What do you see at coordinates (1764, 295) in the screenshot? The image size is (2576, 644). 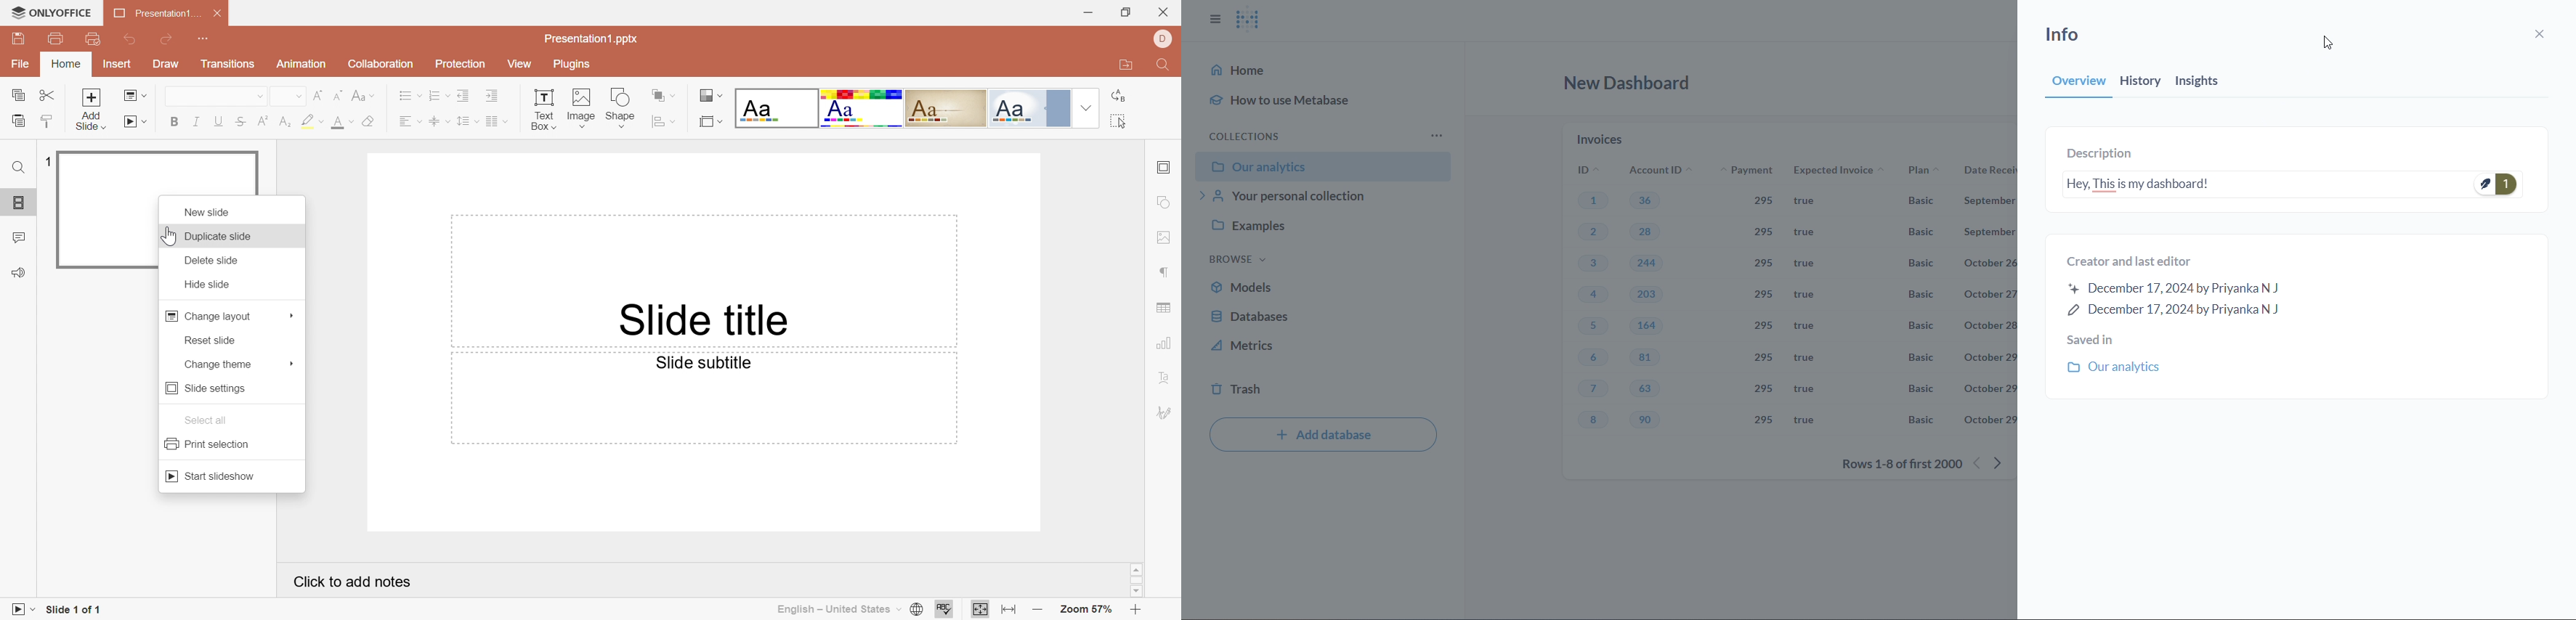 I see `295` at bounding box center [1764, 295].